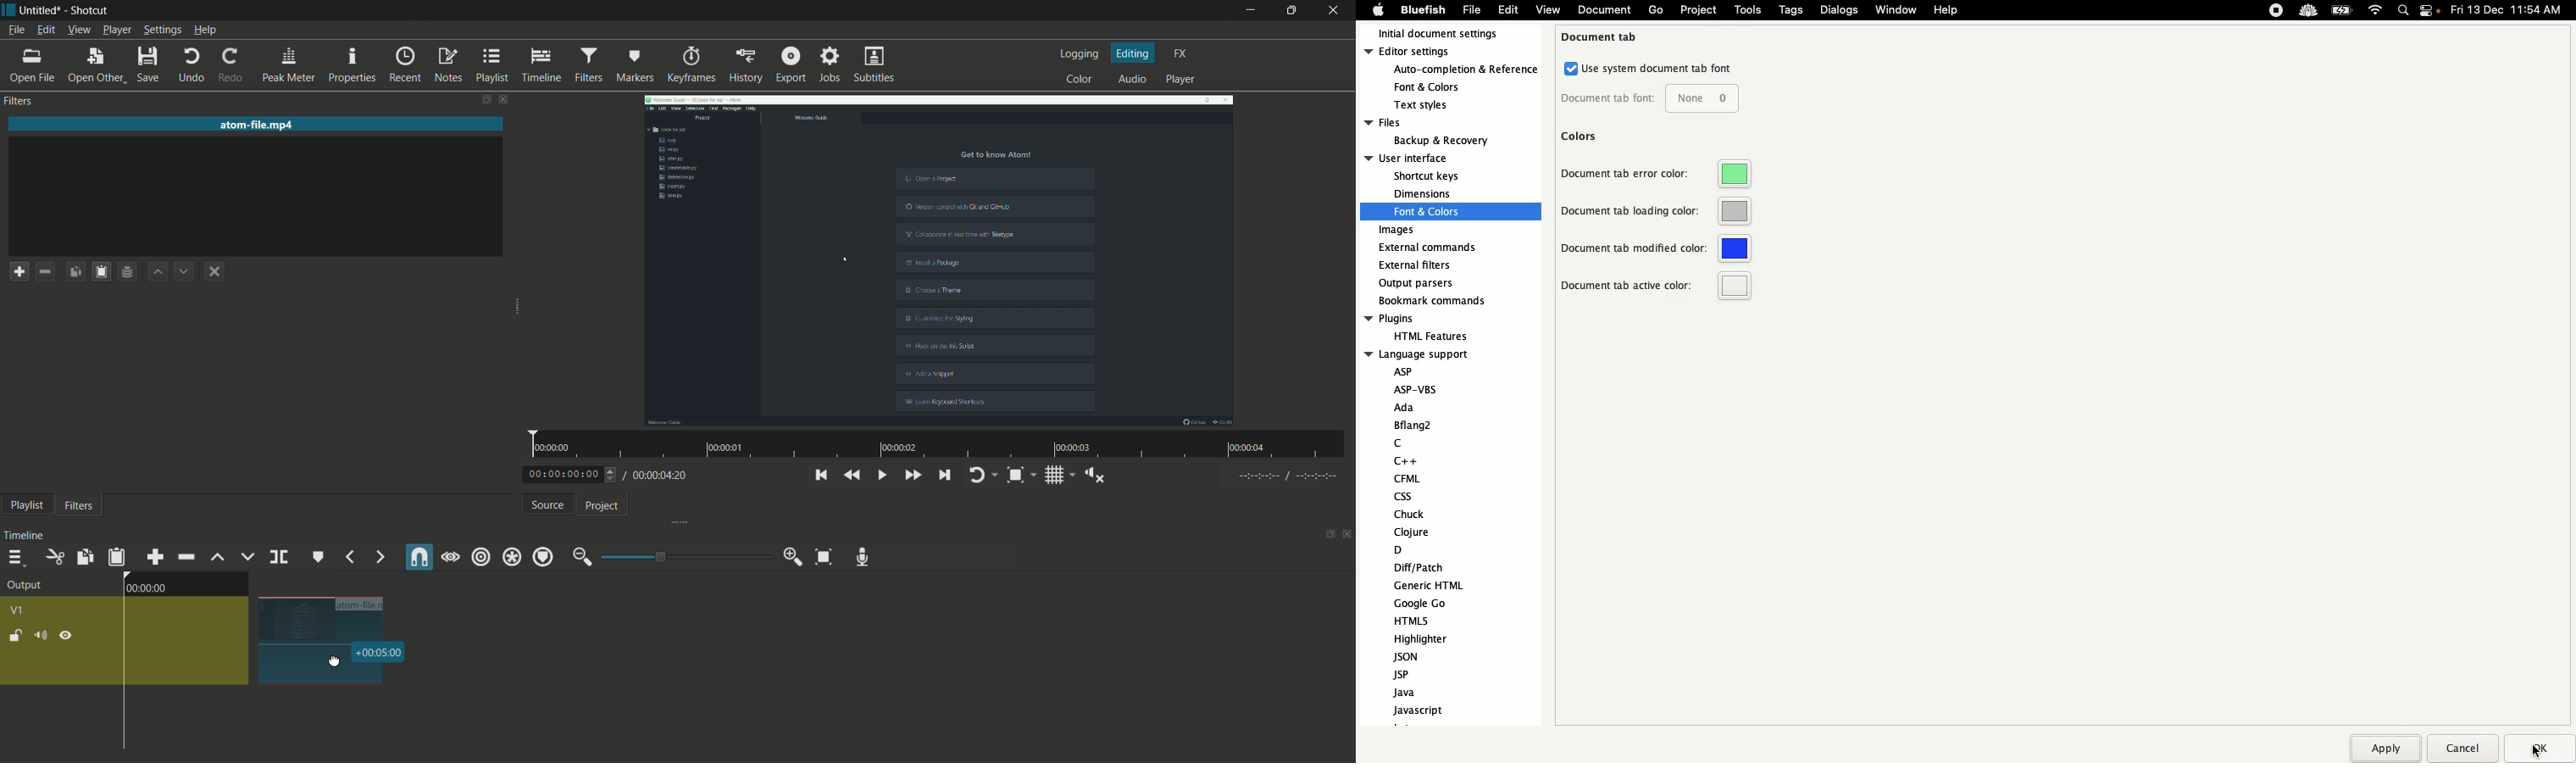 The image size is (2576, 784). Describe the element at coordinates (1656, 214) in the screenshot. I see `Document tab loading color` at that location.